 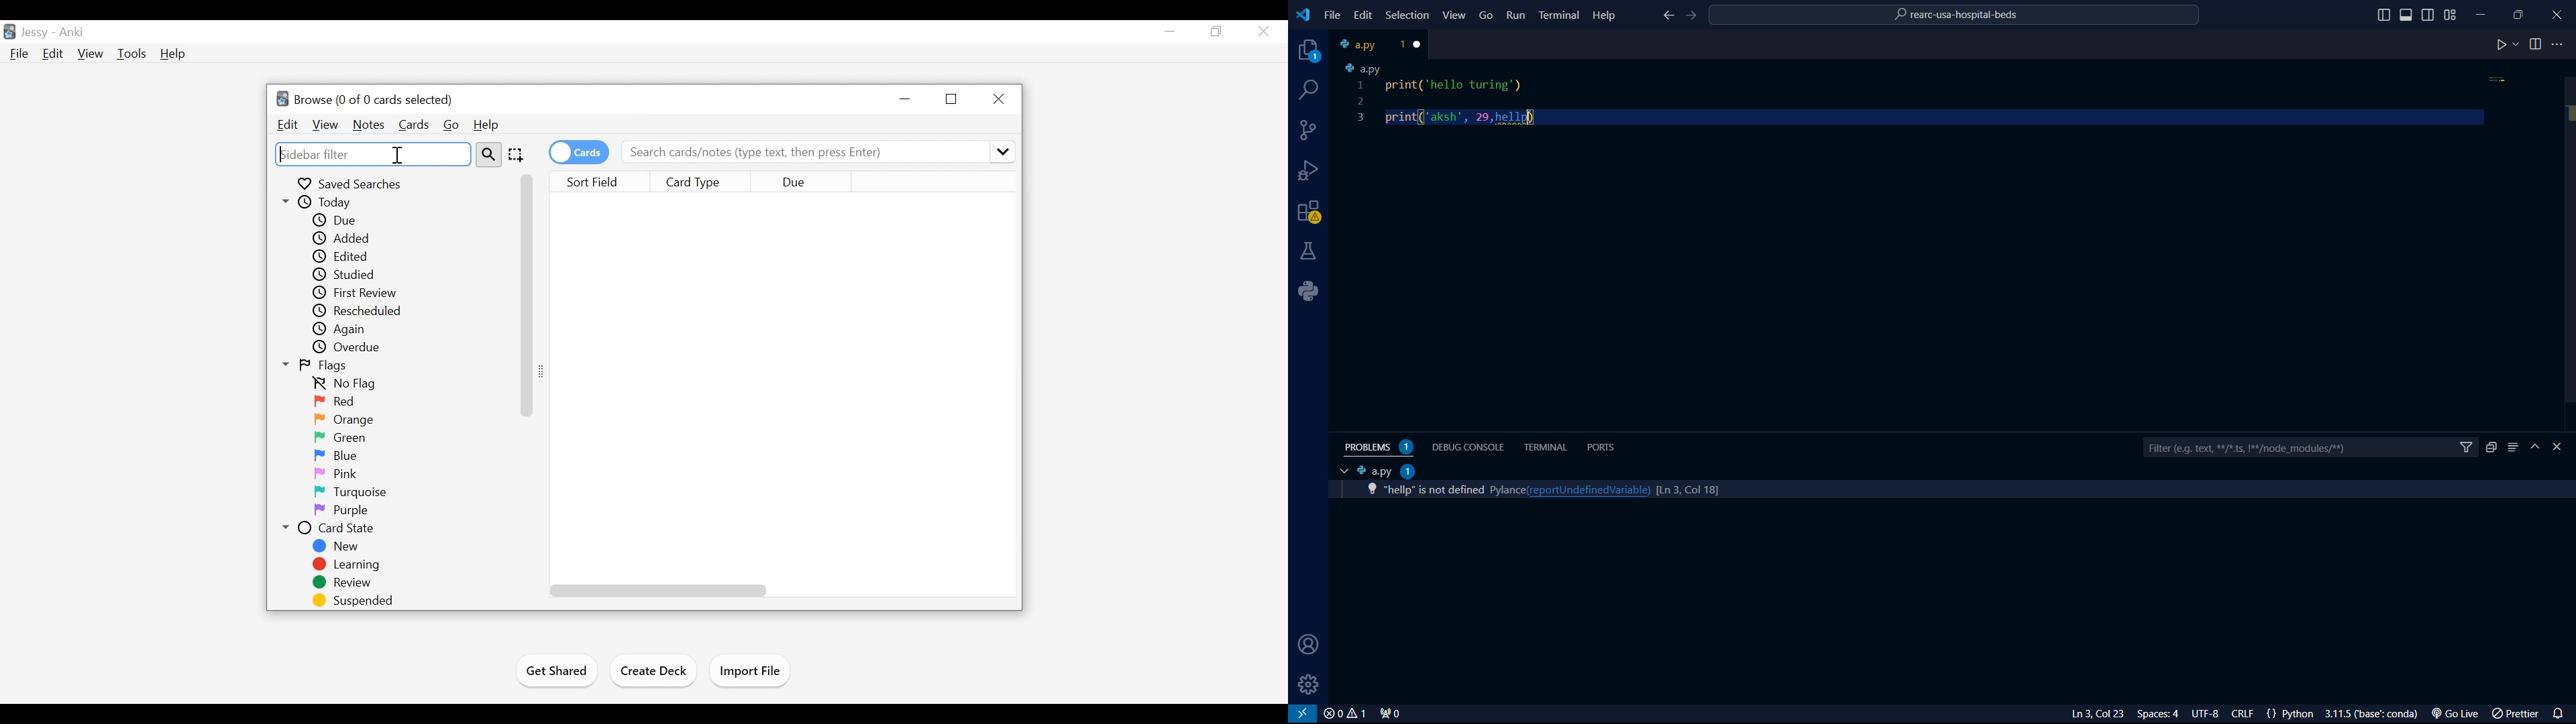 I want to click on Go Live, so click(x=2459, y=714).